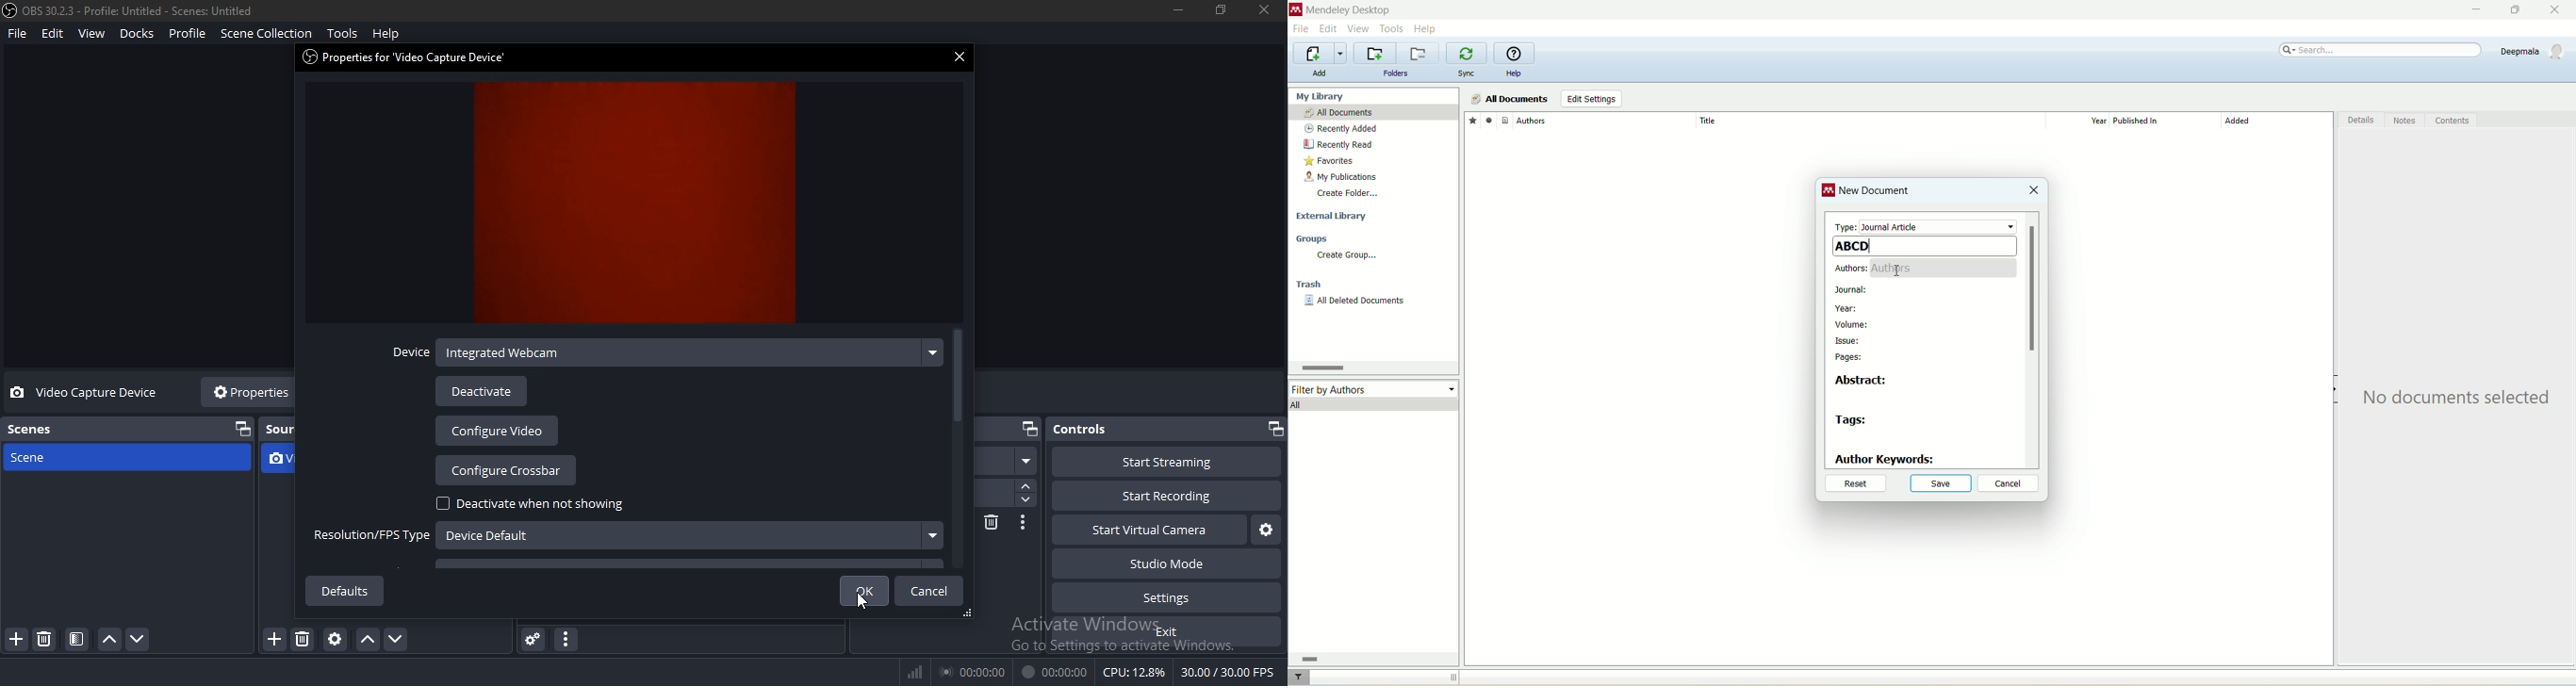 This screenshot has width=2576, height=700. What do you see at coordinates (1359, 29) in the screenshot?
I see `view` at bounding box center [1359, 29].